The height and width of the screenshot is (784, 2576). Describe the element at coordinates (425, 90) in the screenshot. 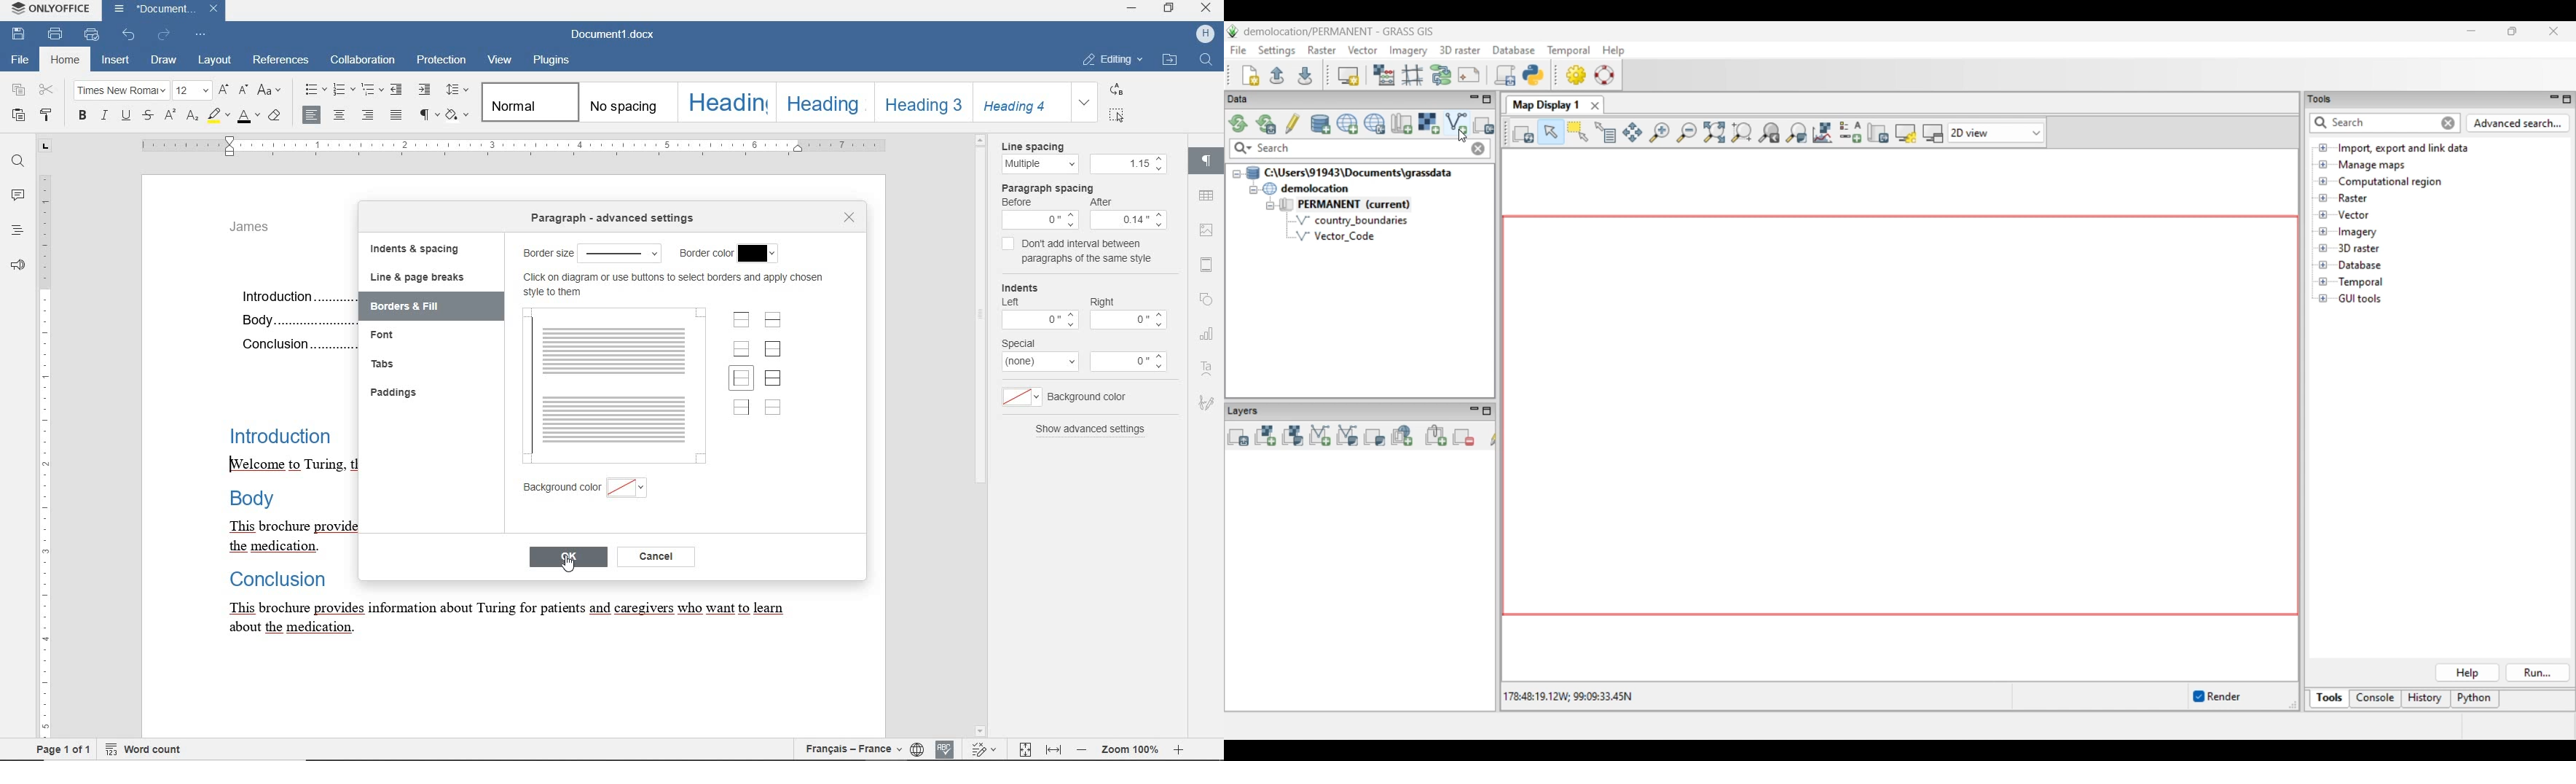

I see `increase indent` at that location.